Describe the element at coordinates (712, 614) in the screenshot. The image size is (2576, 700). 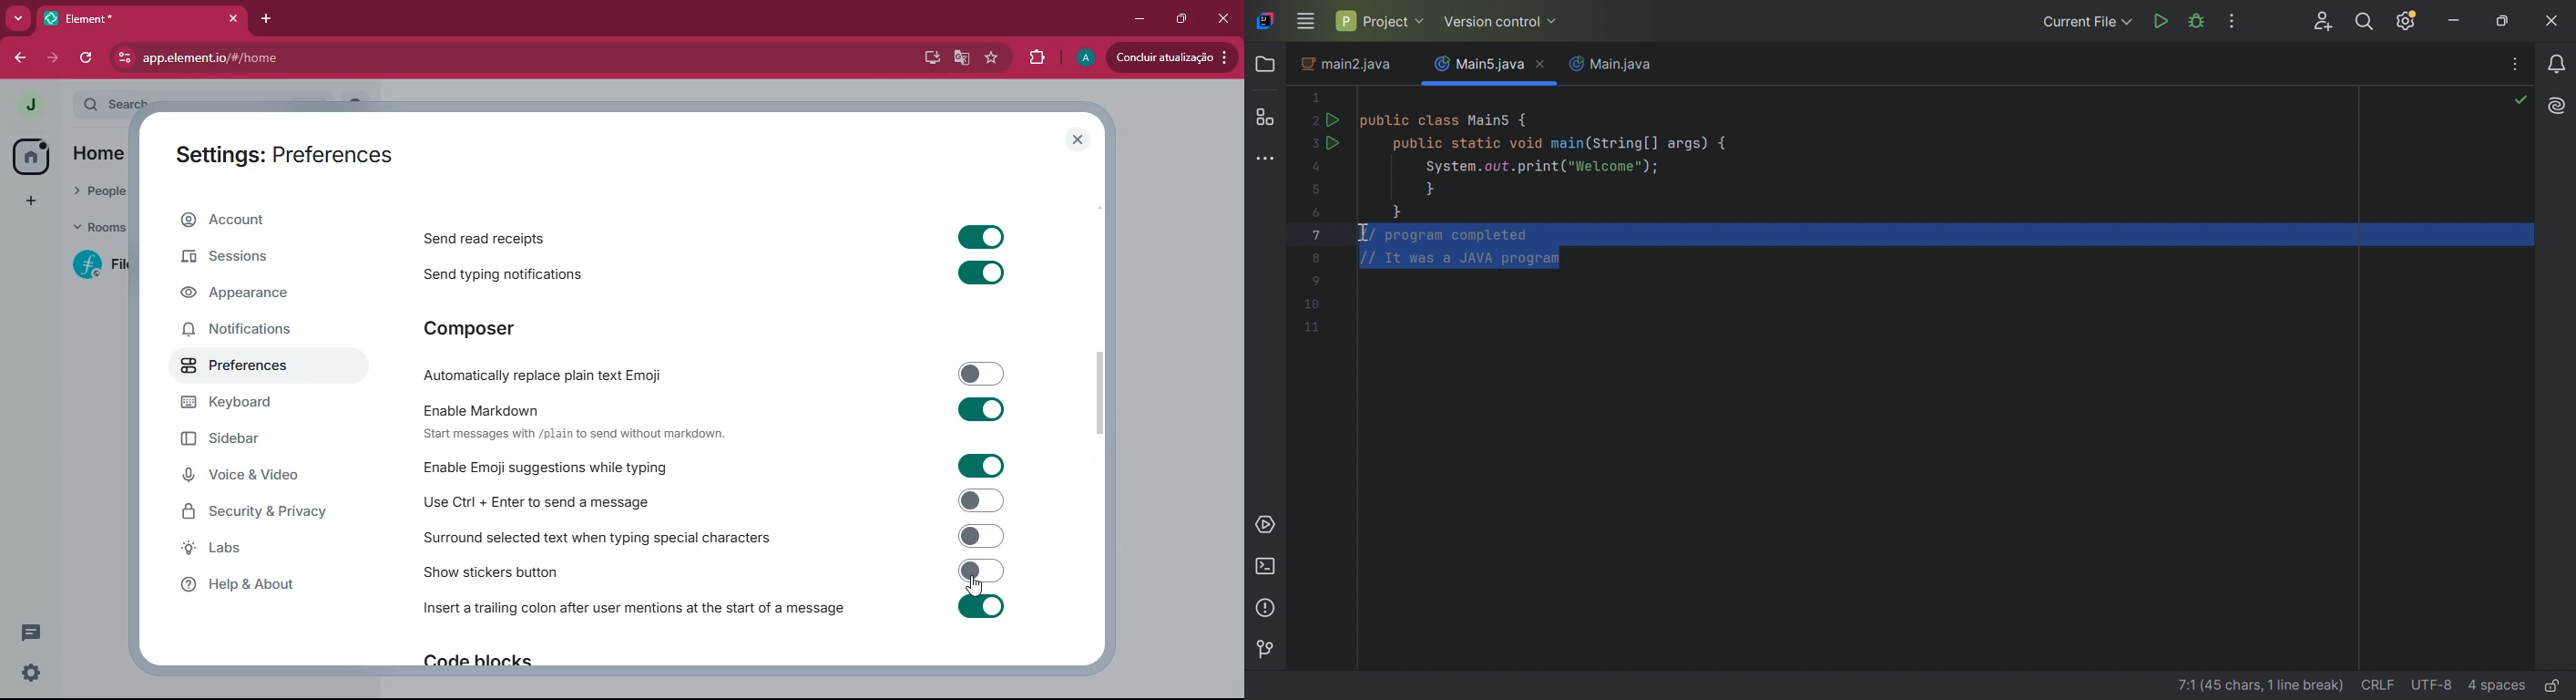
I see `Insert a trailing colon after user mentions at the start of a message` at that location.